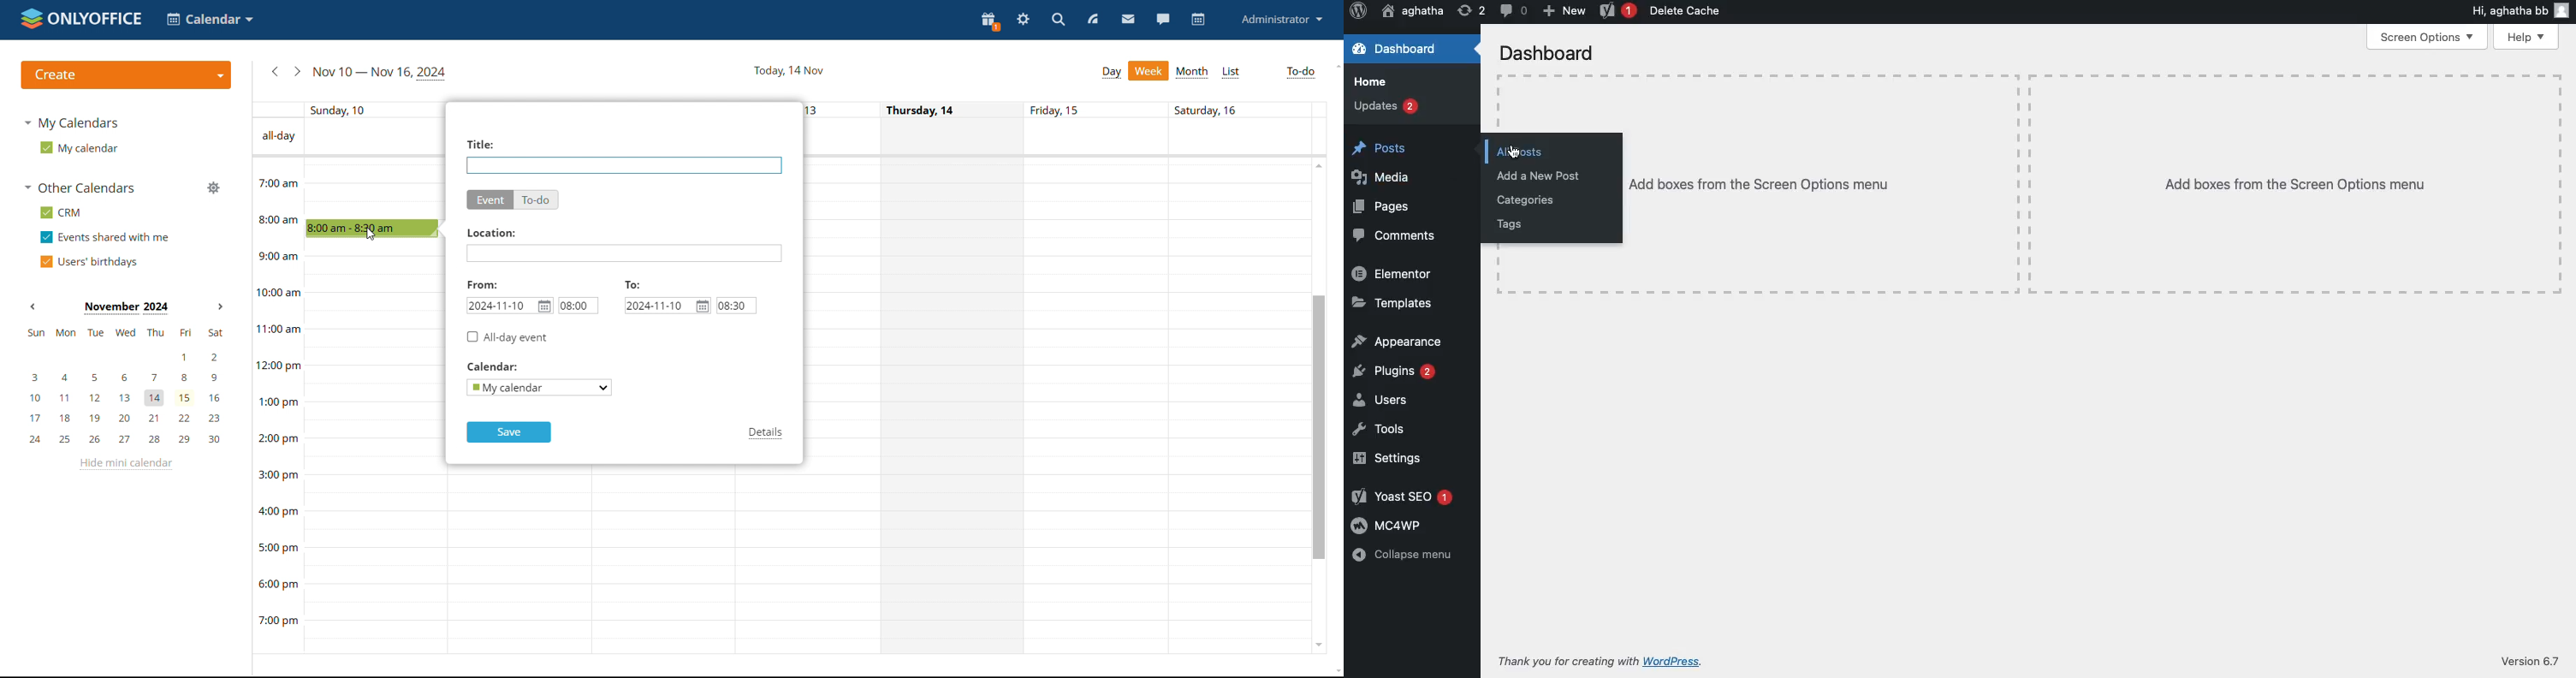 This screenshot has width=2576, height=700. I want to click on Home, so click(1372, 80).